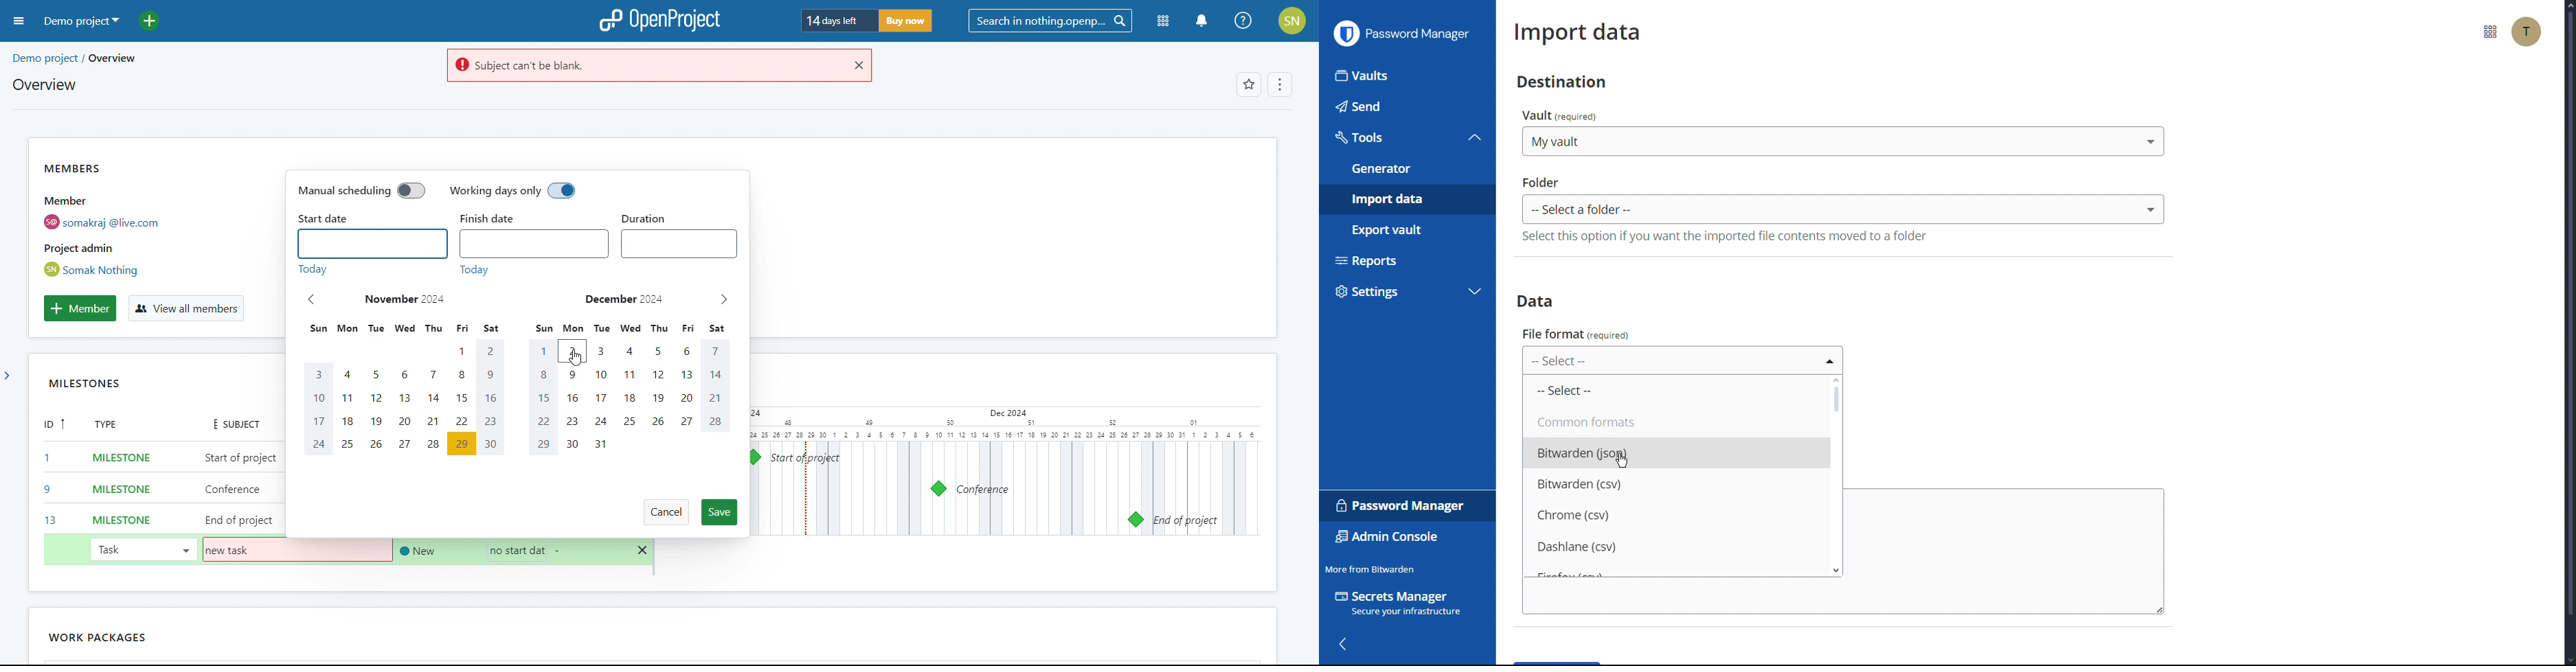 This screenshot has height=672, width=2576. What do you see at coordinates (114, 426) in the screenshot?
I see `type` at bounding box center [114, 426].